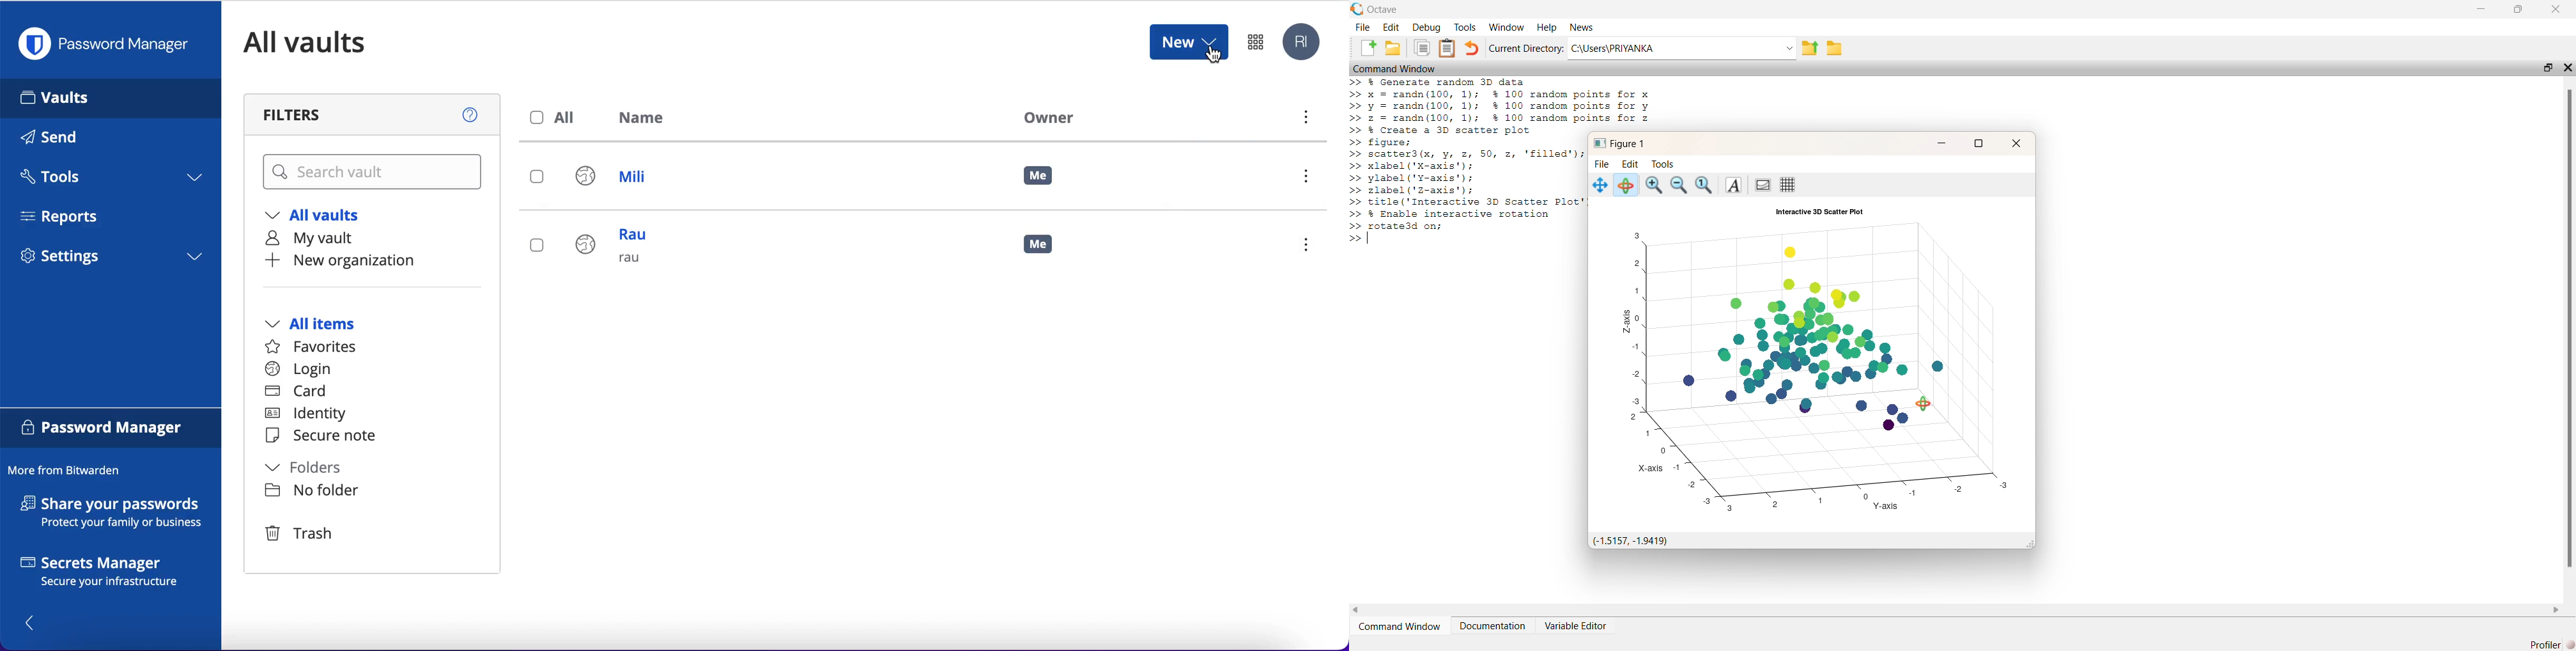 The width and height of the screenshot is (2576, 672). What do you see at coordinates (1304, 43) in the screenshot?
I see `account` at bounding box center [1304, 43].